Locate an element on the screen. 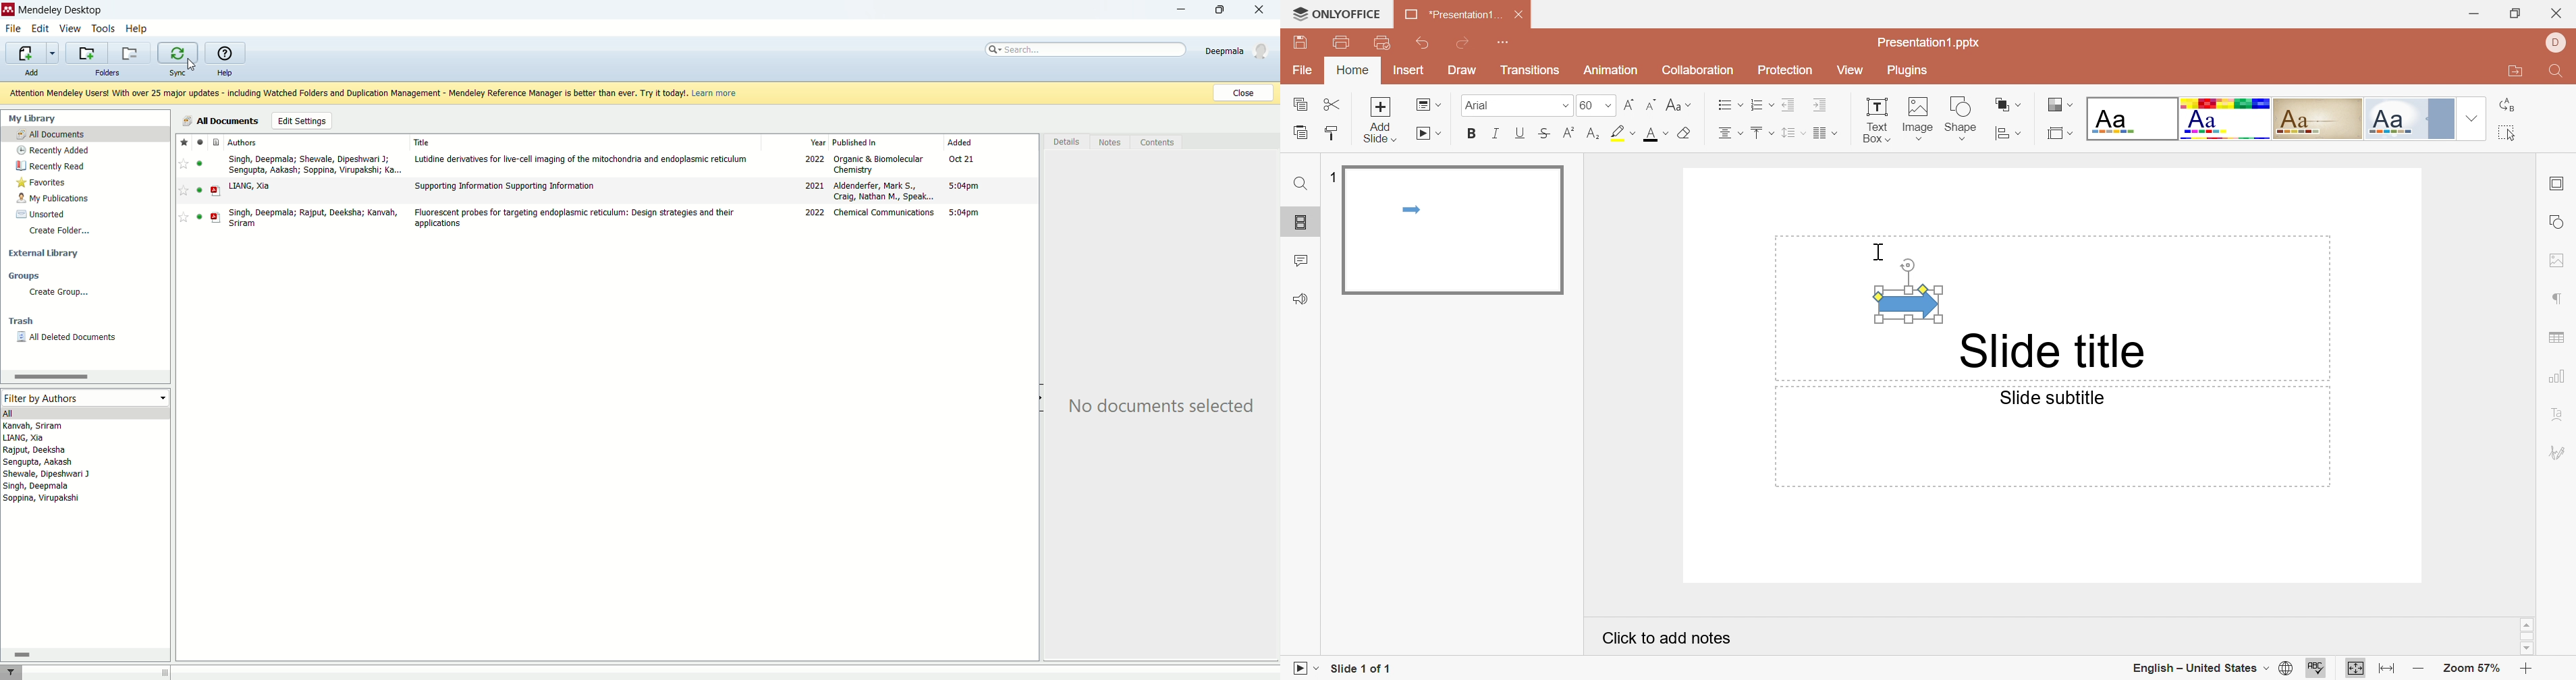 The width and height of the screenshot is (2576, 700). Close is located at coordinates (2556, 14).